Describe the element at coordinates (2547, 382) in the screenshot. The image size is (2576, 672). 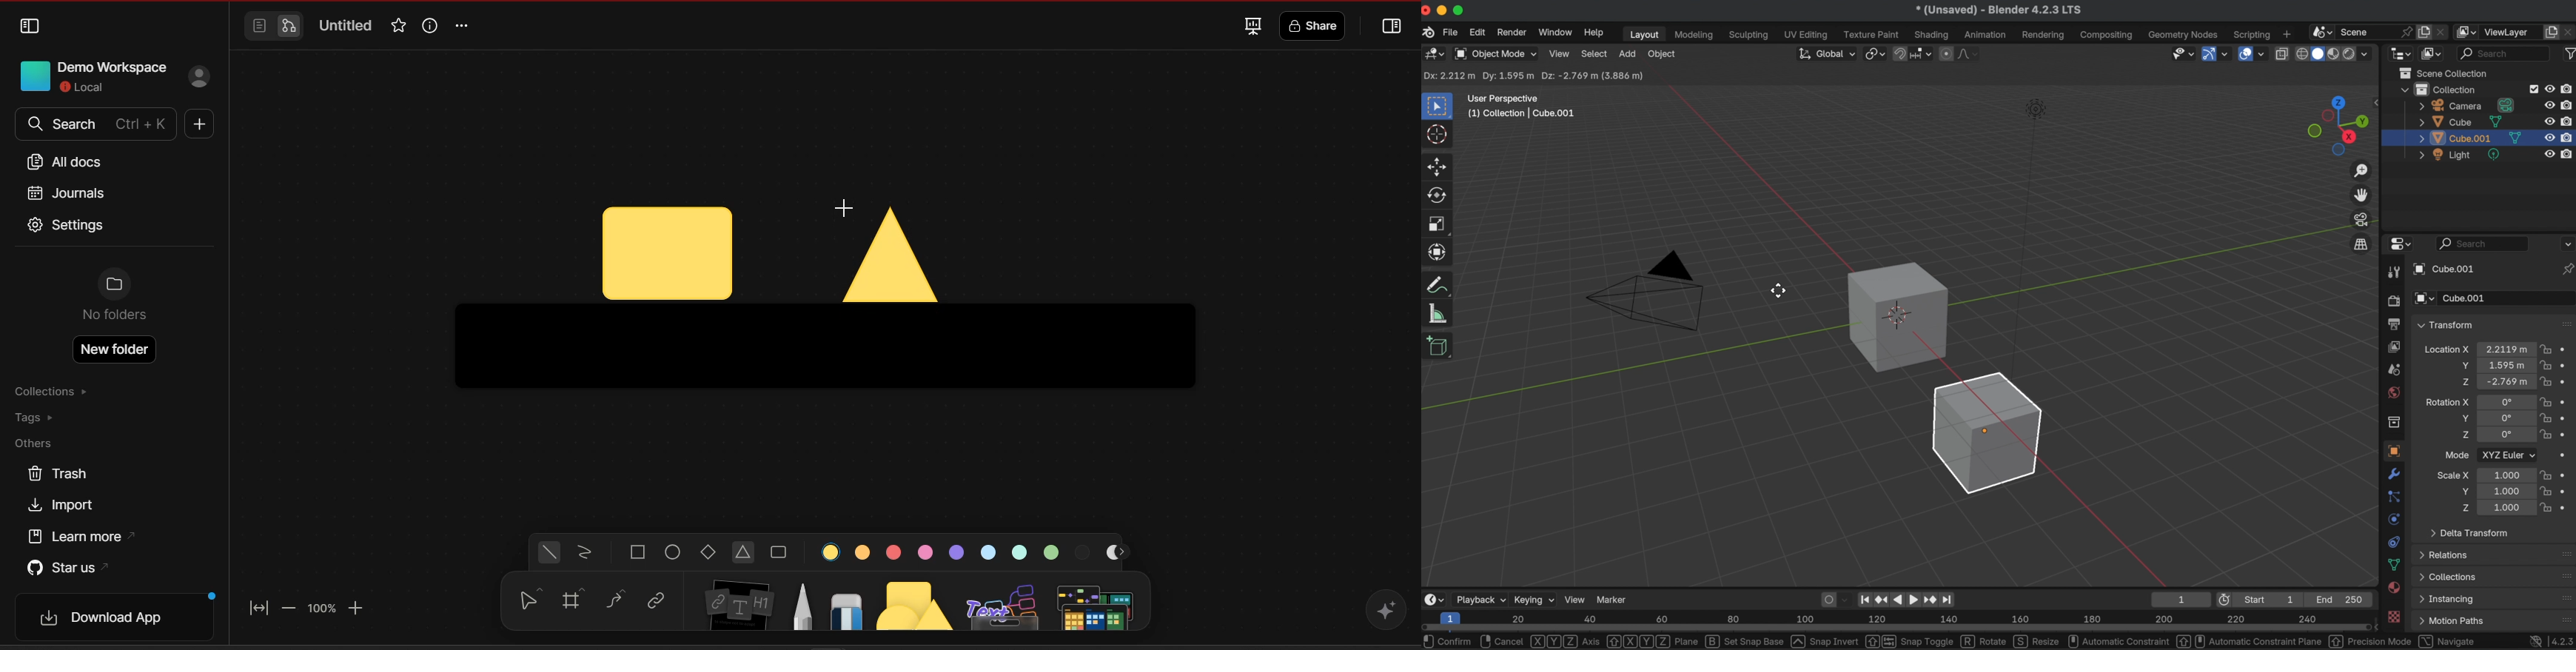
I see `lock location` at that location.